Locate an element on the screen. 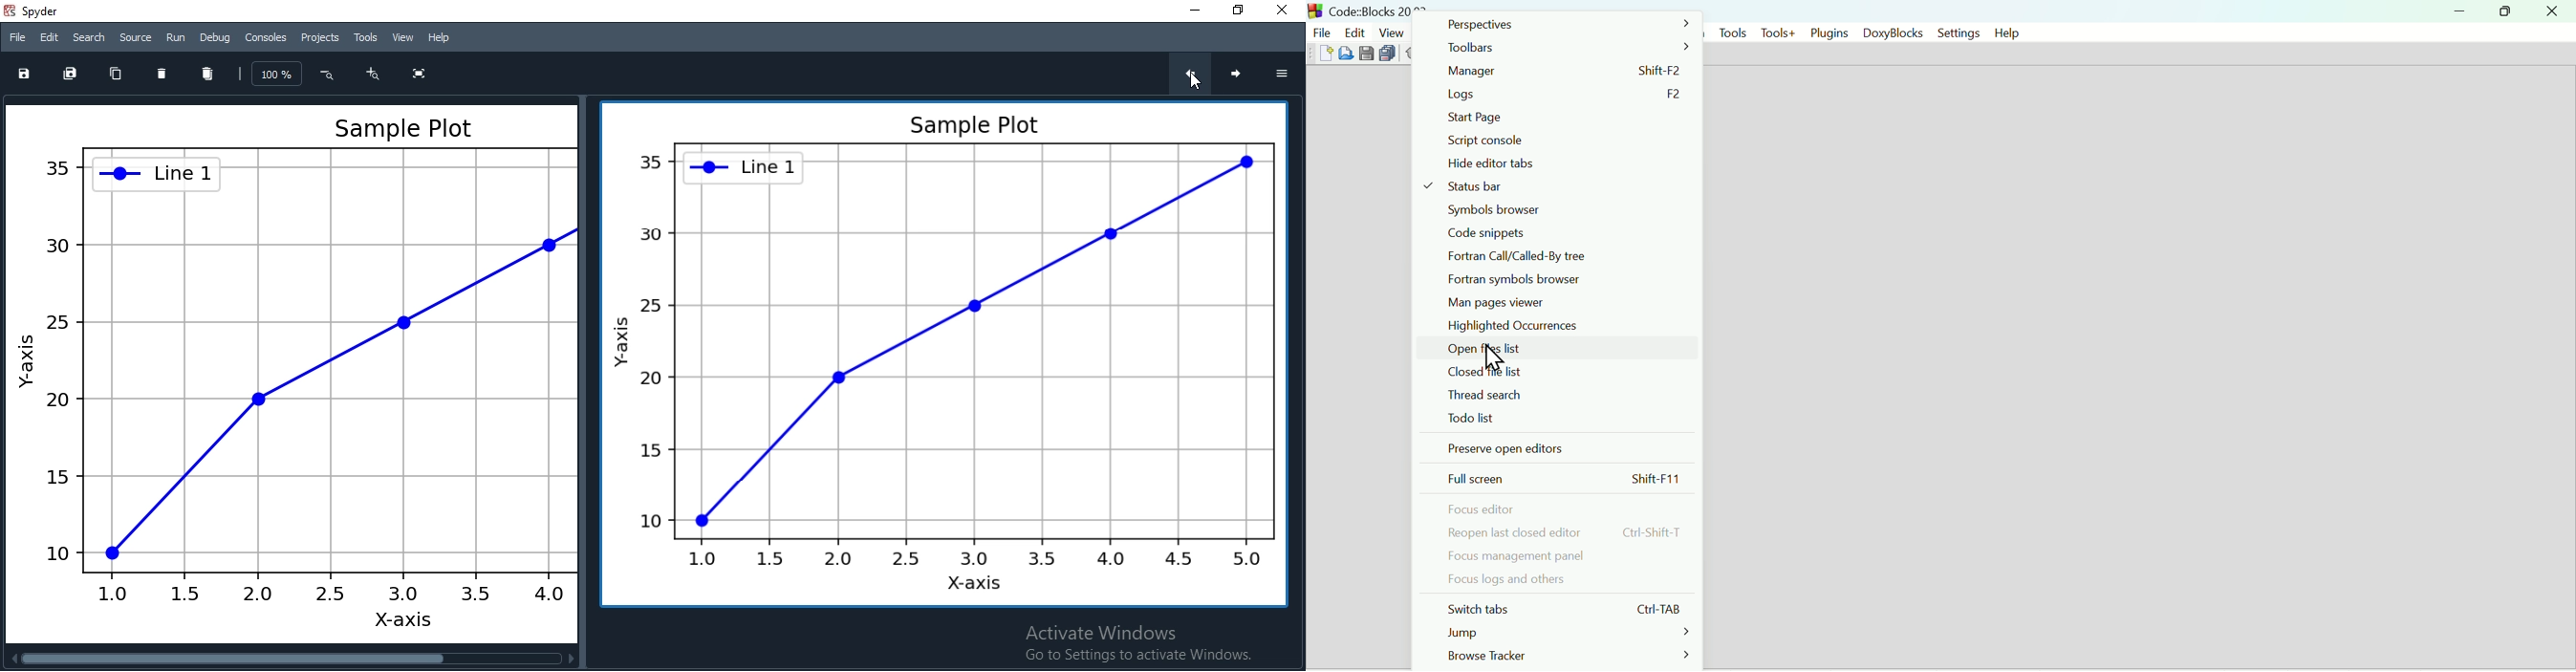 The height and width of the screenshot is (672, 2576). Consoles is located at coordinates (266, 38).